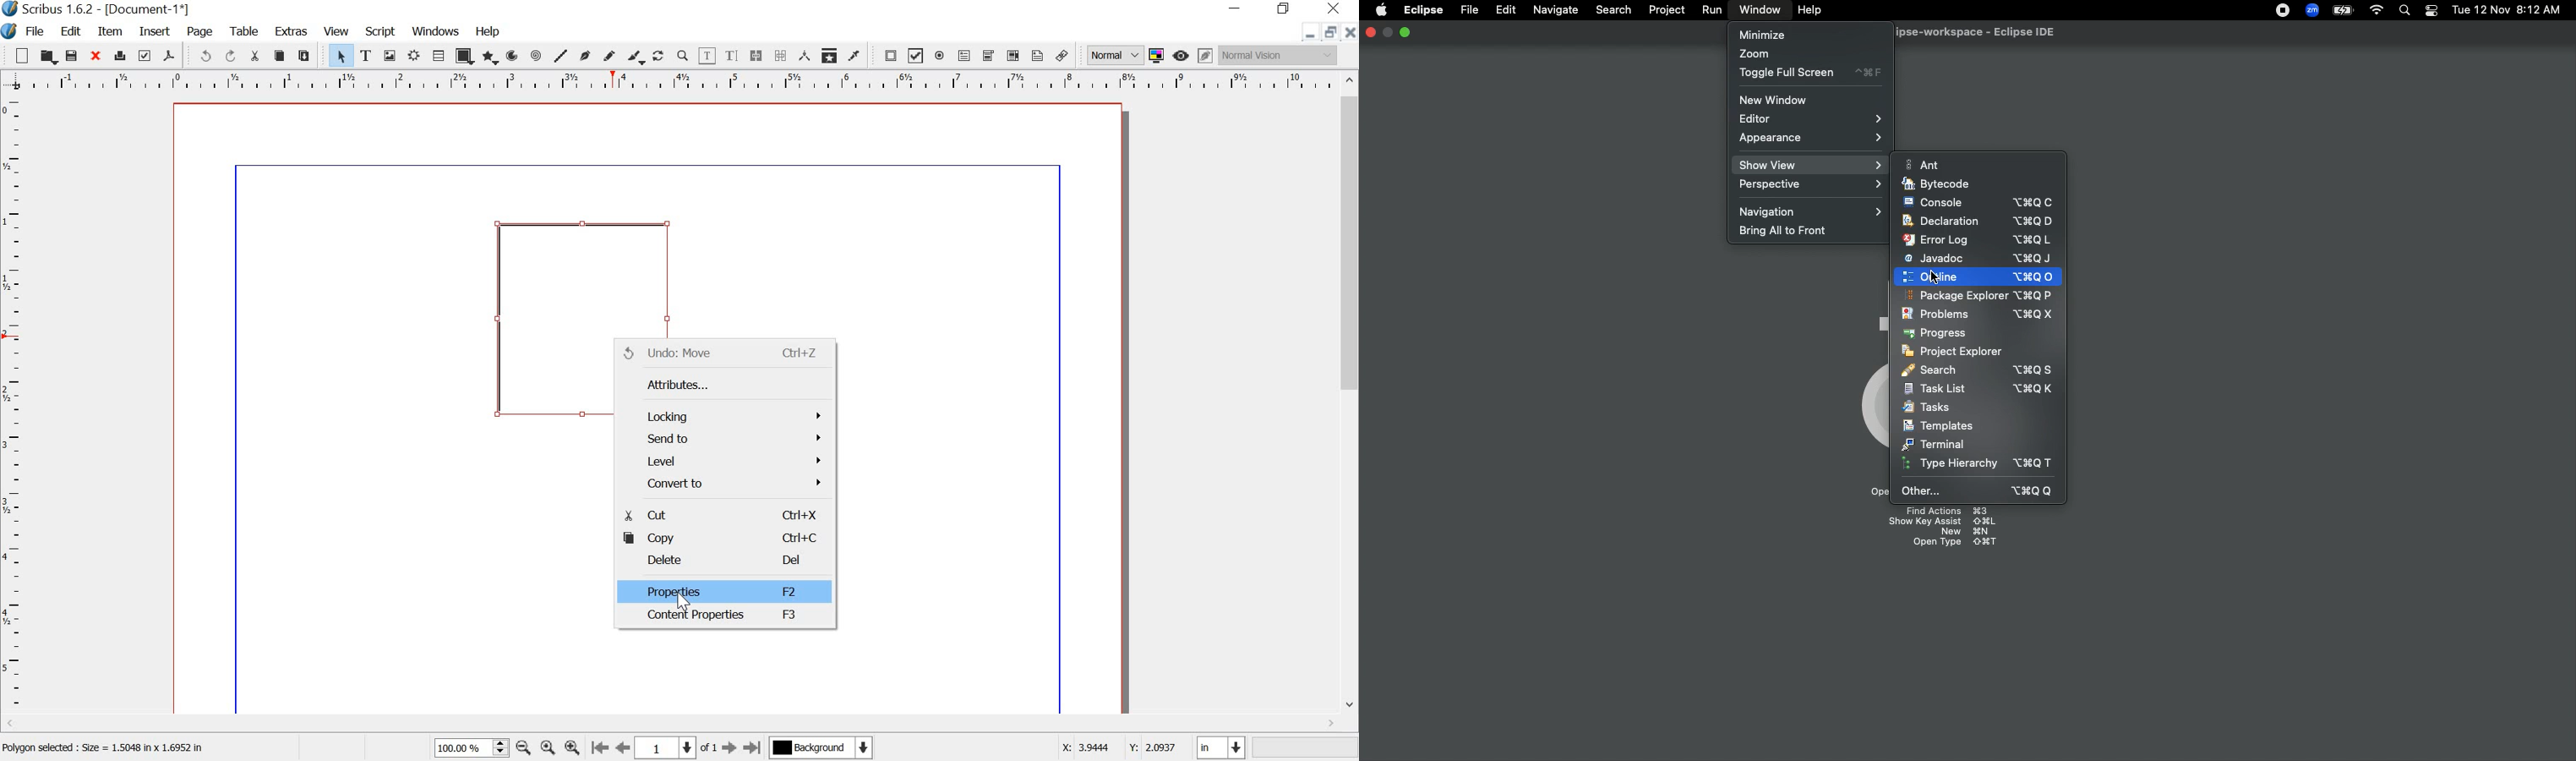  What do you see at coordinates (727, 438) in the screenshot?
I see `send to` at bounding box center [727, 438].